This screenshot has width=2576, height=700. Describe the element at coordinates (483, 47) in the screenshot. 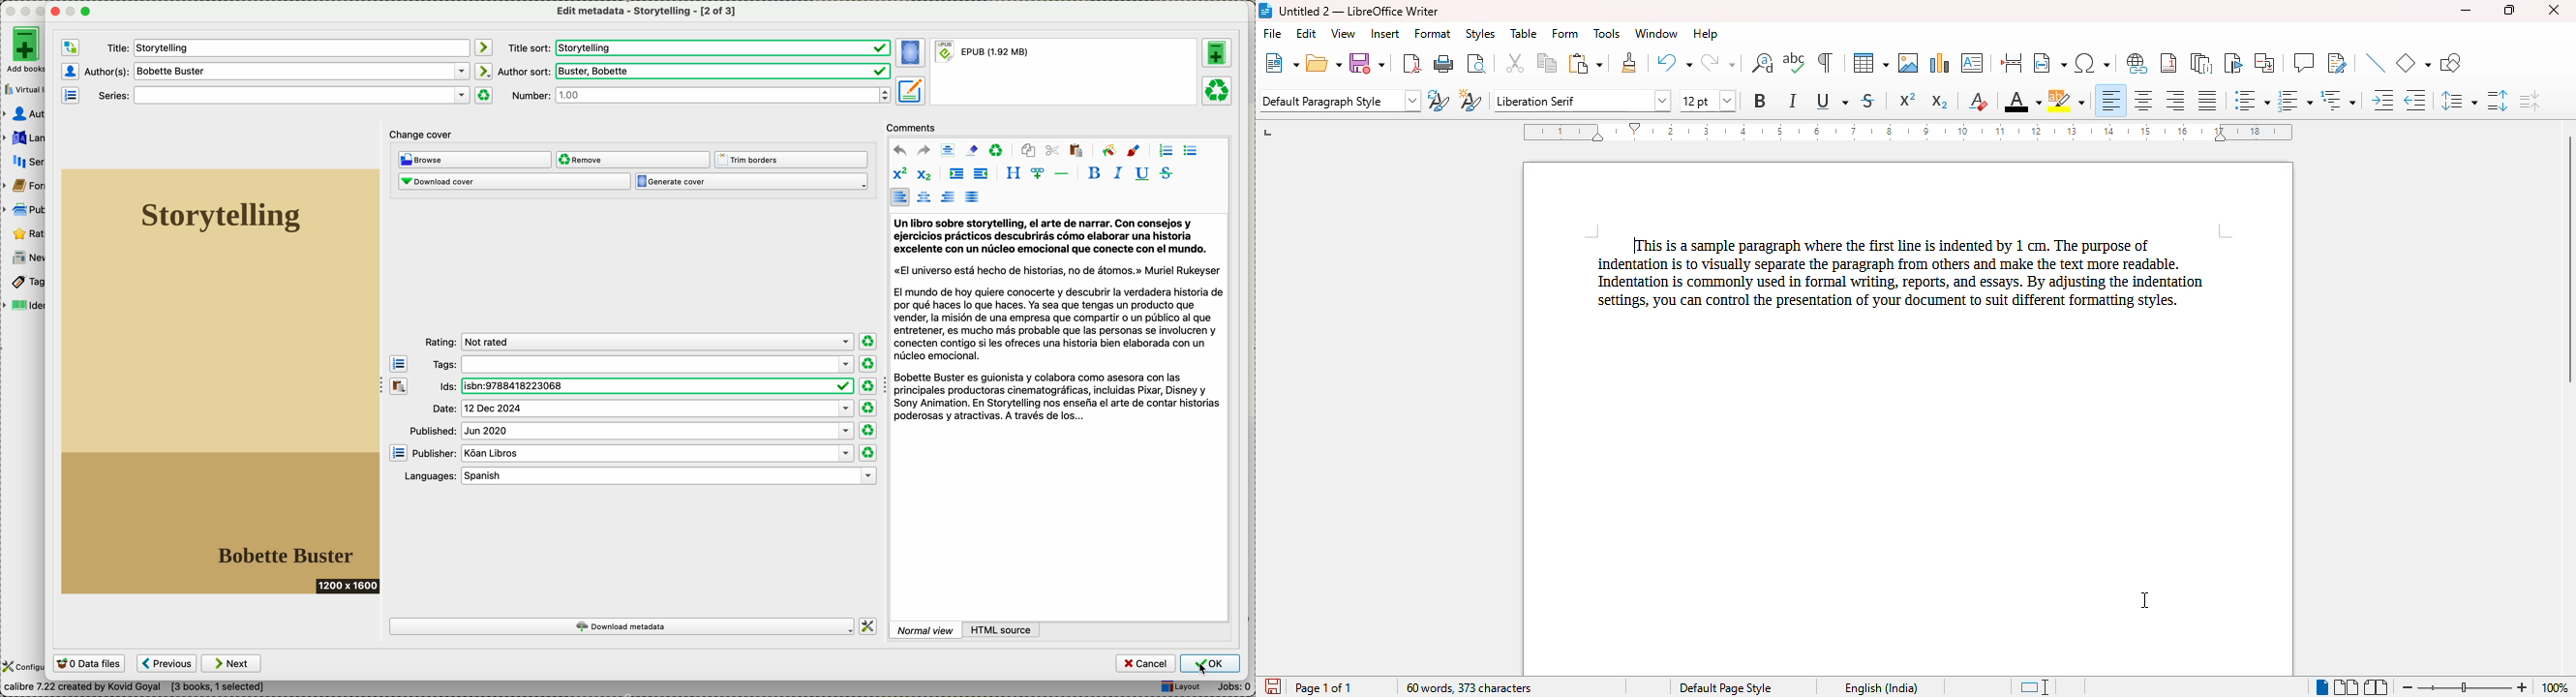

I see `icon` at that location.